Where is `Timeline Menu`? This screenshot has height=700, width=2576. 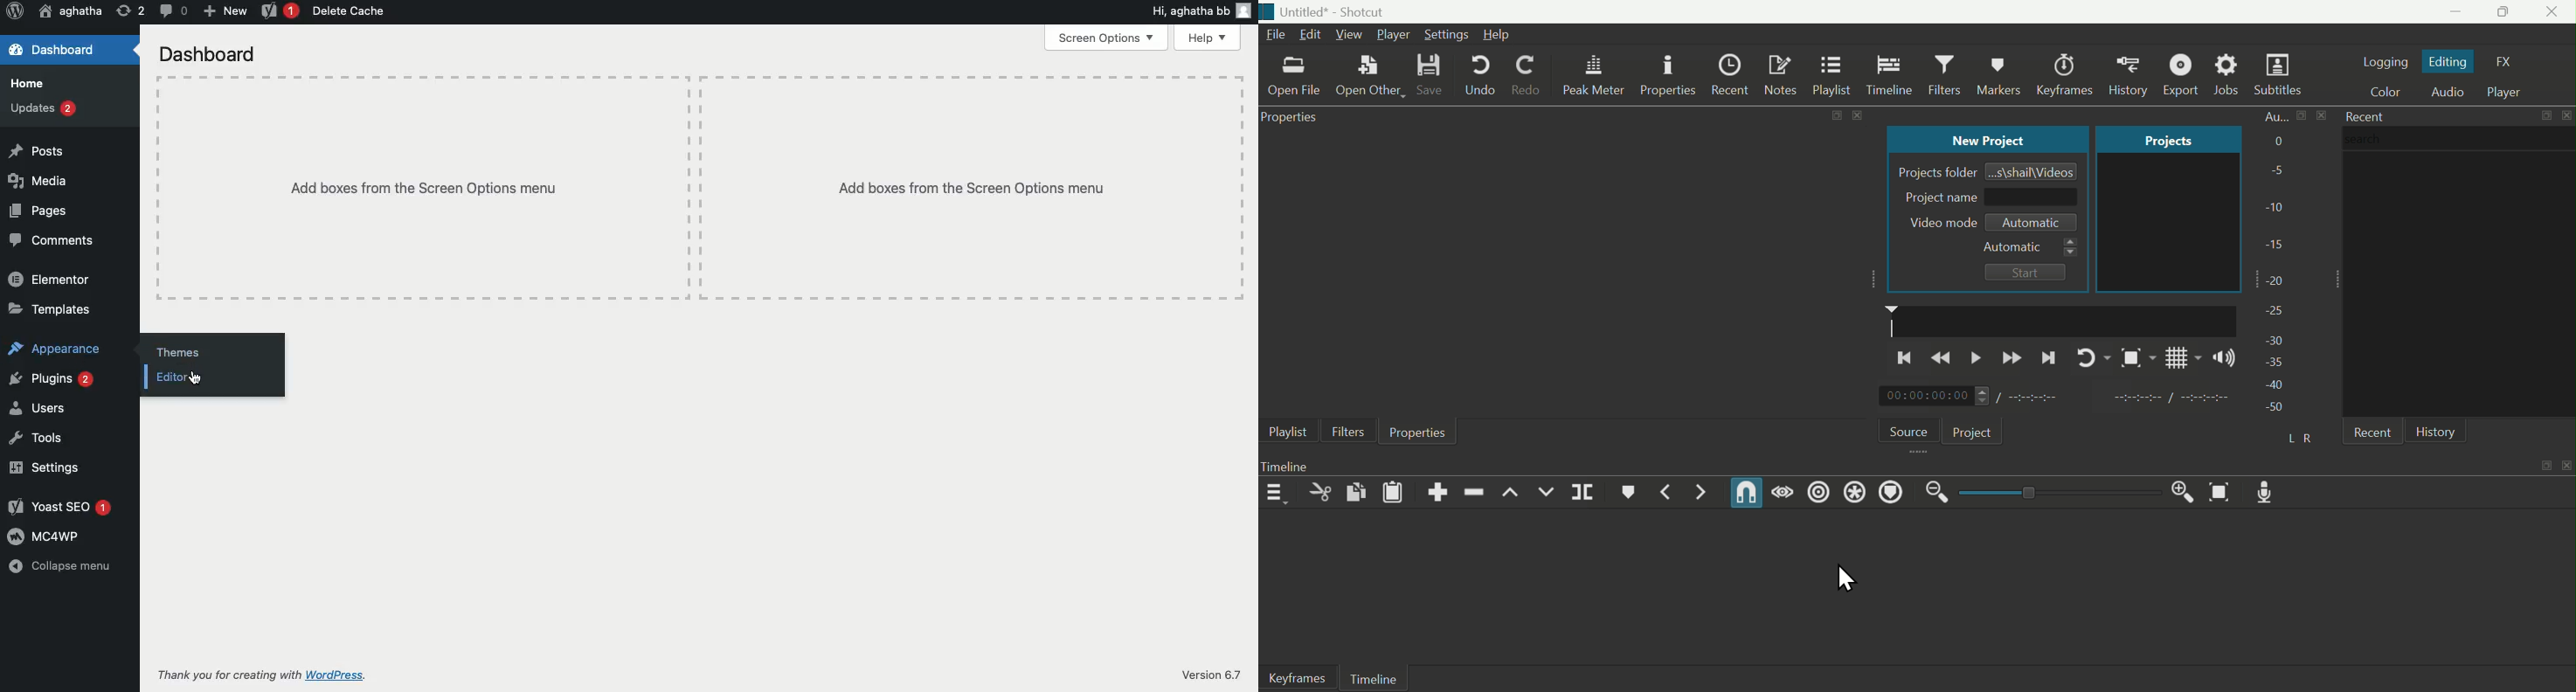 Timeline Menu is located at coordinates (1278, 493).